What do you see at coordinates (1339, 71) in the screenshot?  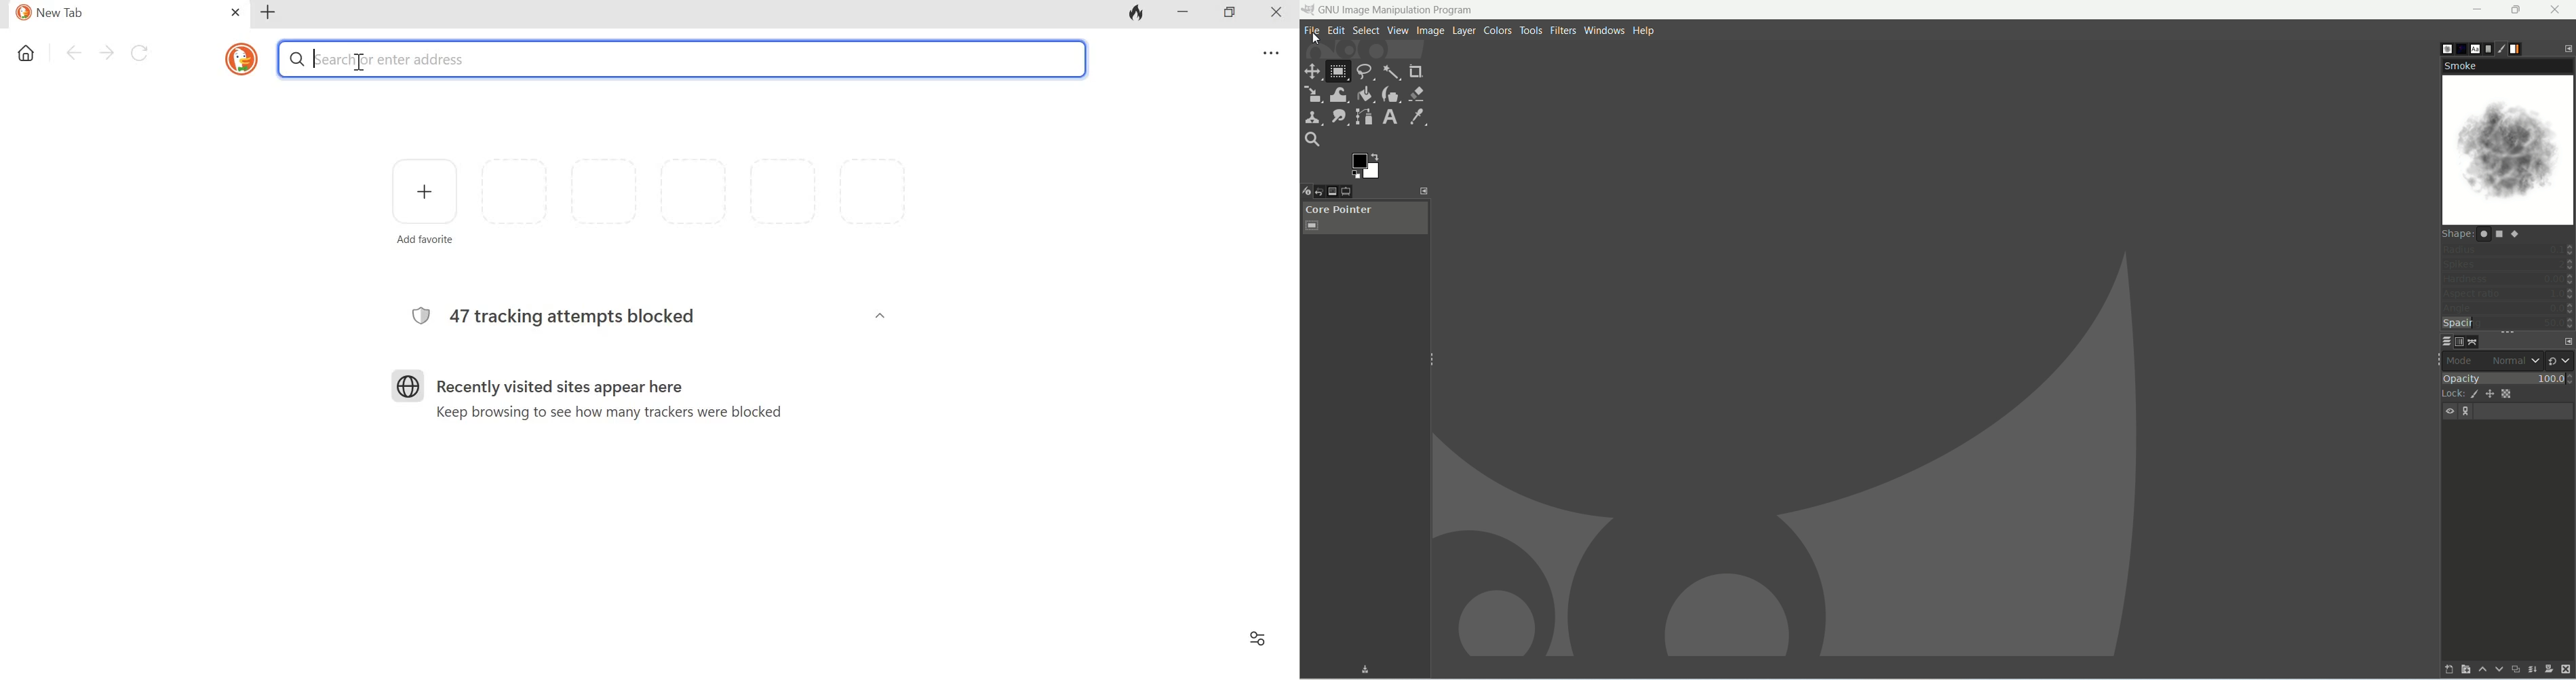 I see `rectangle select` at bounding box center [1339, 71].